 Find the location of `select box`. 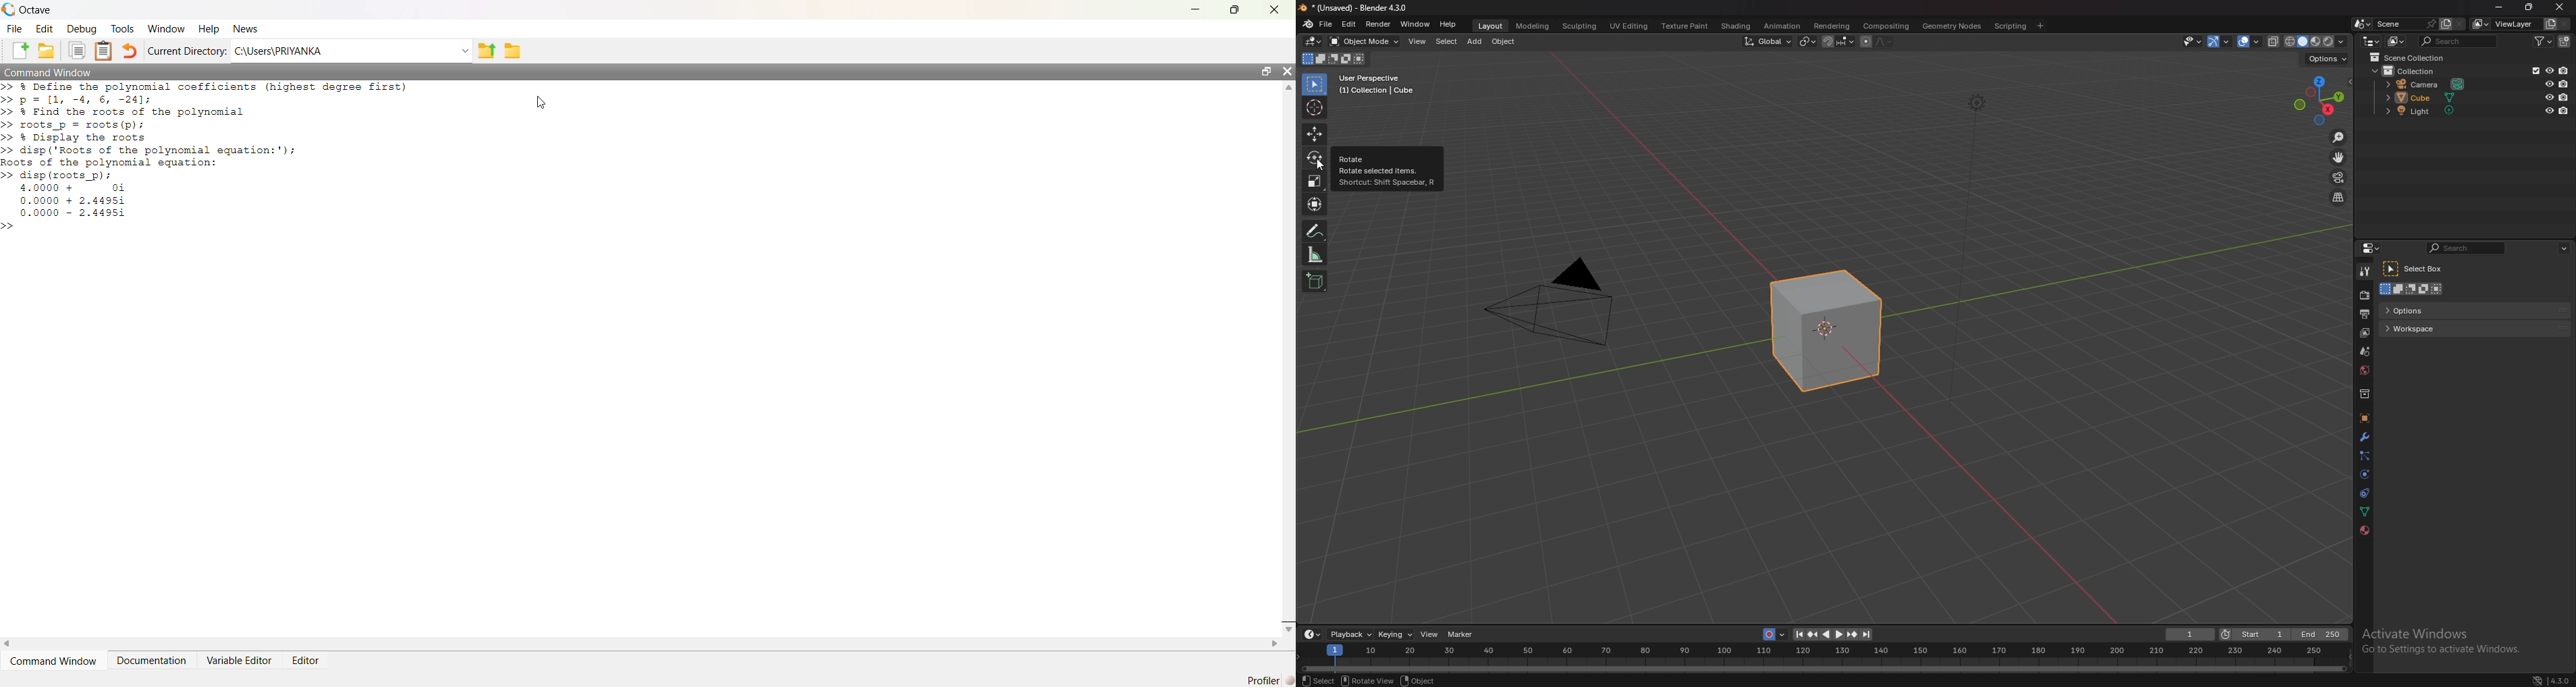

select box is located at coordinates (2416, 269).